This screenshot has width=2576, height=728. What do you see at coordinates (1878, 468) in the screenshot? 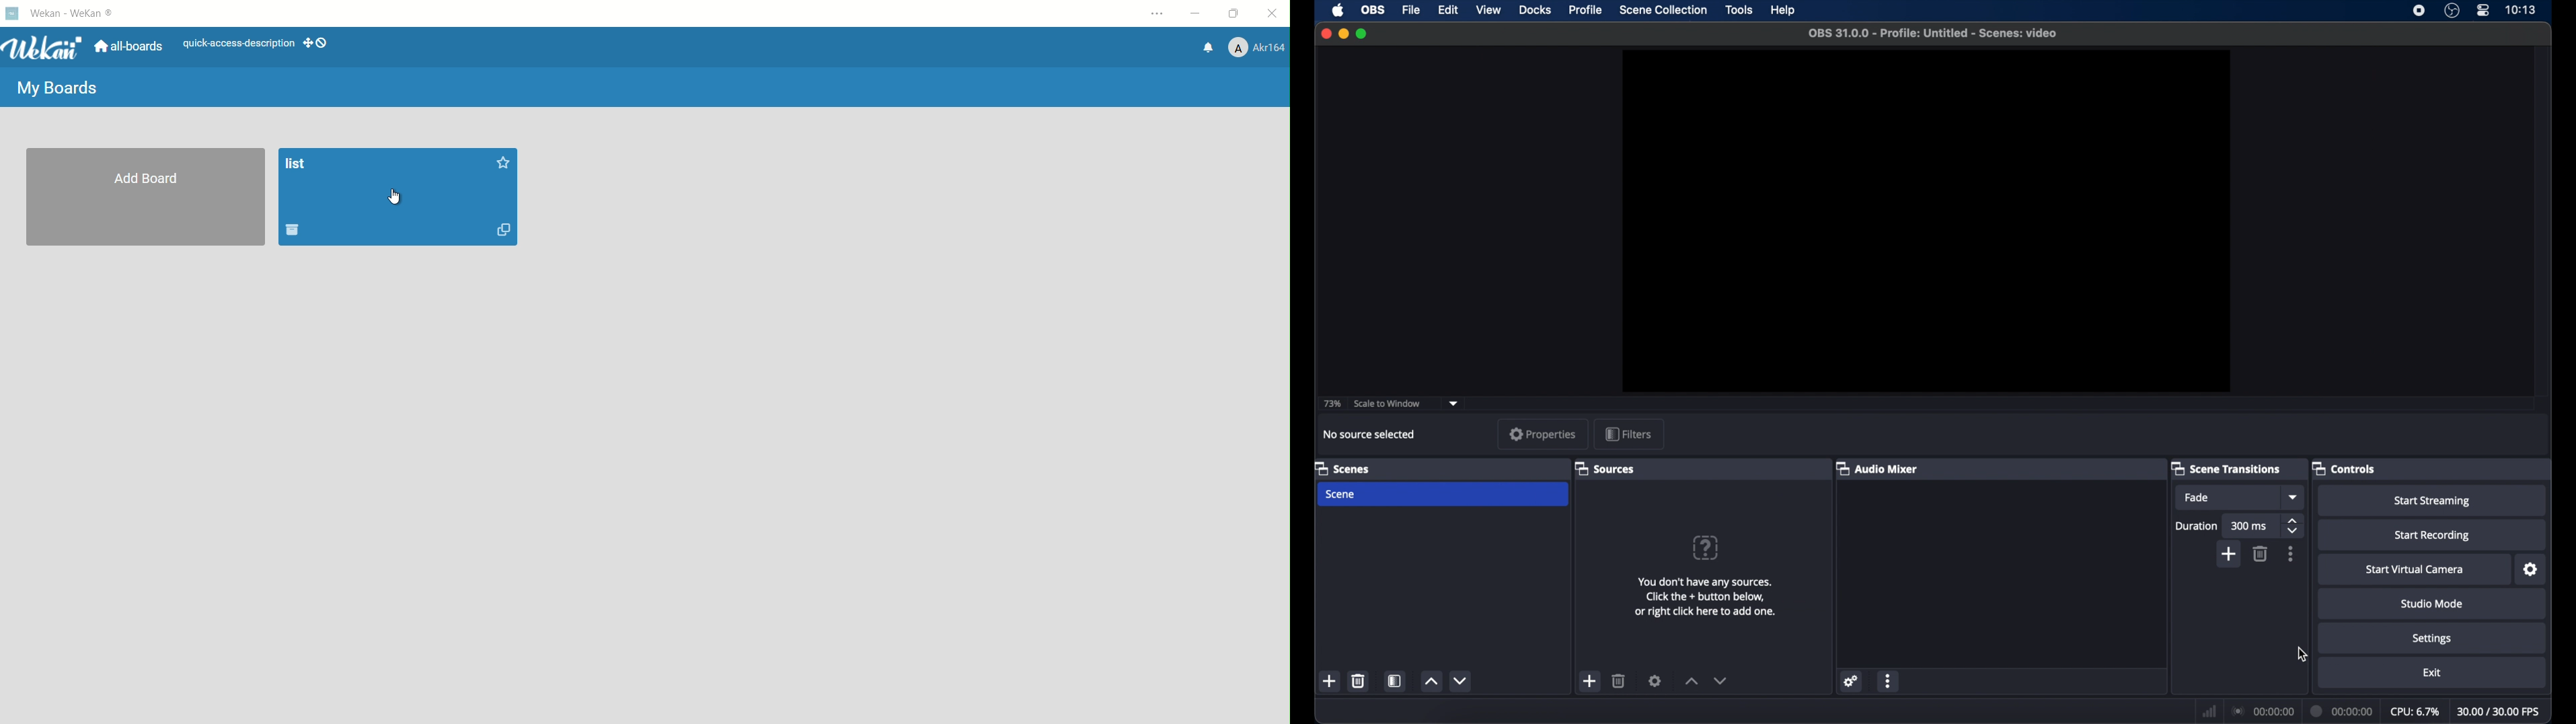
I see `audio mixer` at bounding box center [1878, 468].